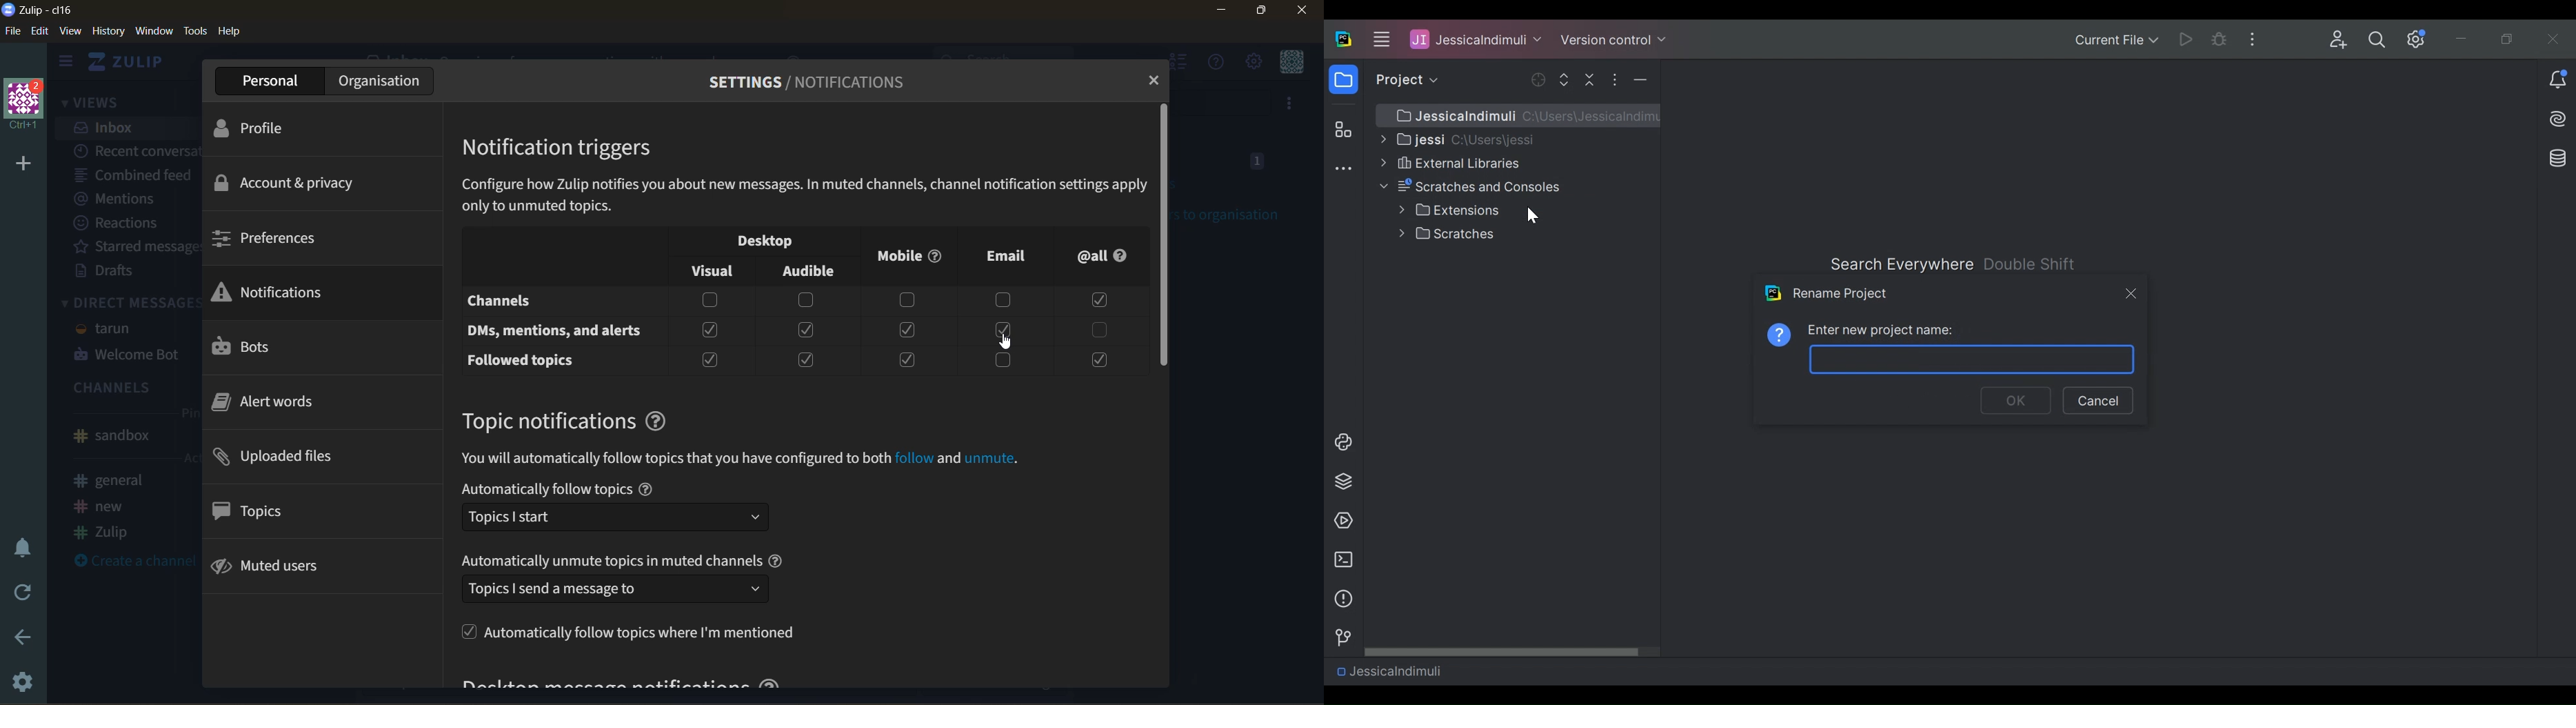  Describe the element at coordinates (2339, 40) in the screenshot. I see `Code with Me` at that location.